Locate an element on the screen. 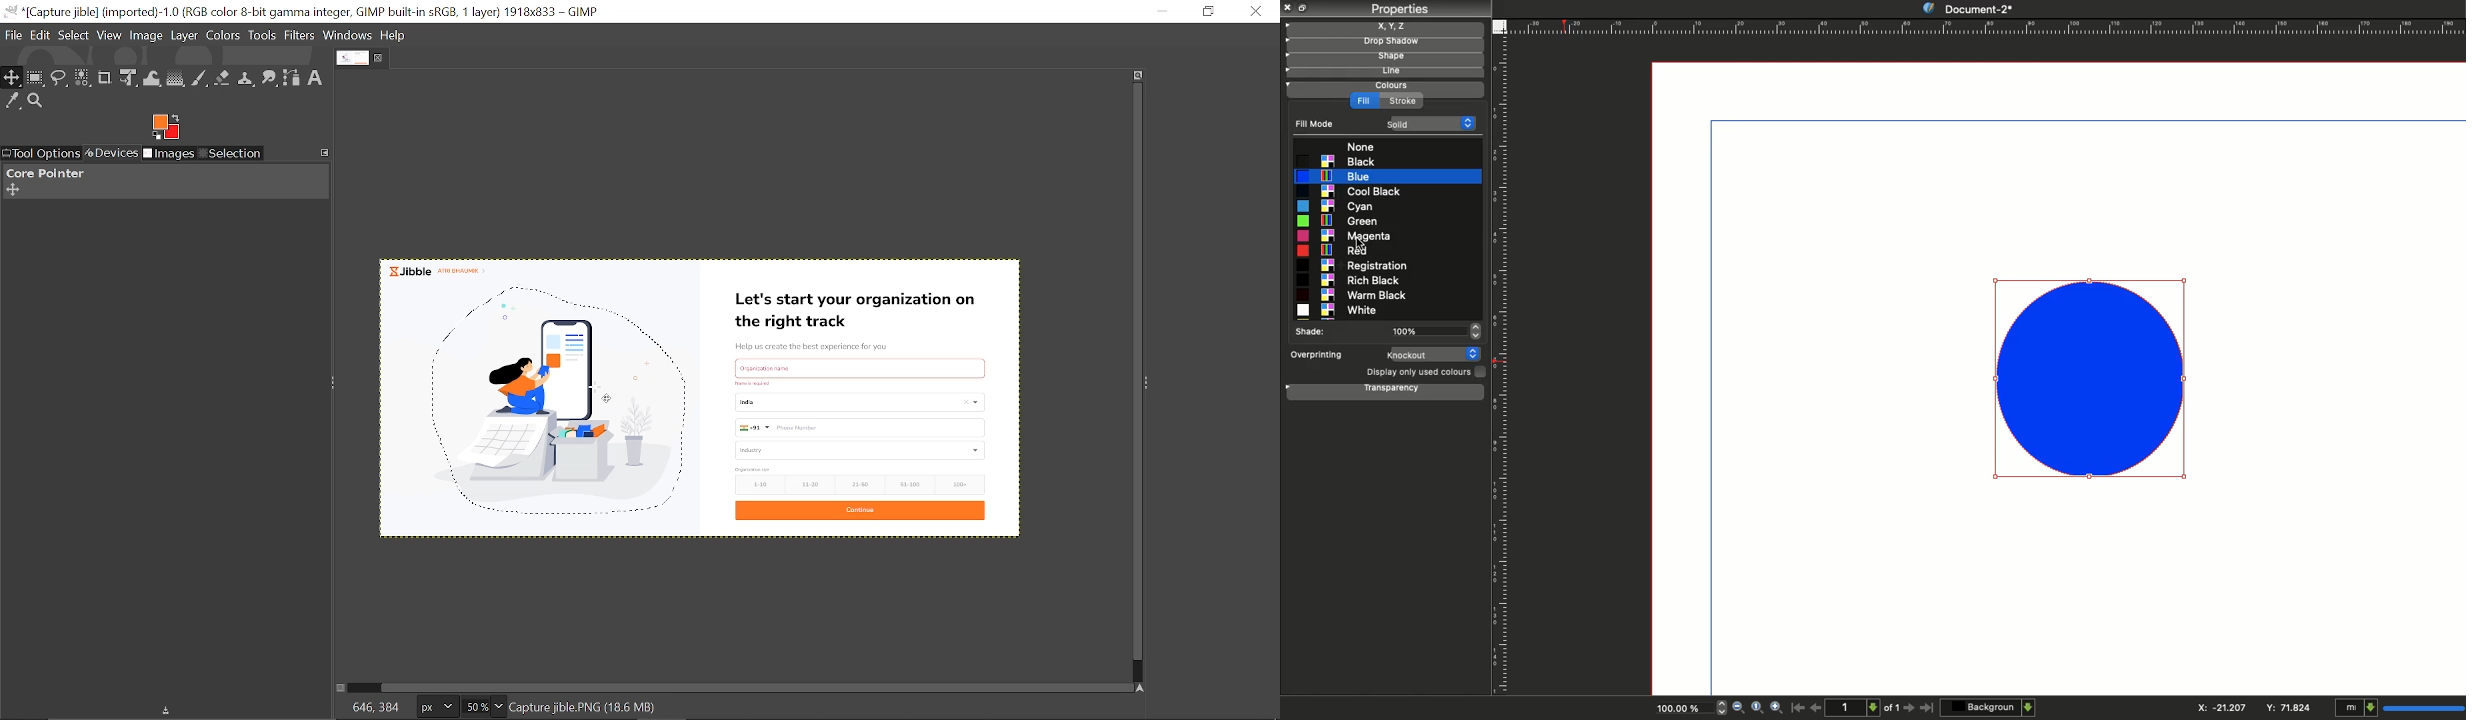 Image resolution: width=2492 pixels, height=728 pixels. Filters is located at coordinates (300, 36).